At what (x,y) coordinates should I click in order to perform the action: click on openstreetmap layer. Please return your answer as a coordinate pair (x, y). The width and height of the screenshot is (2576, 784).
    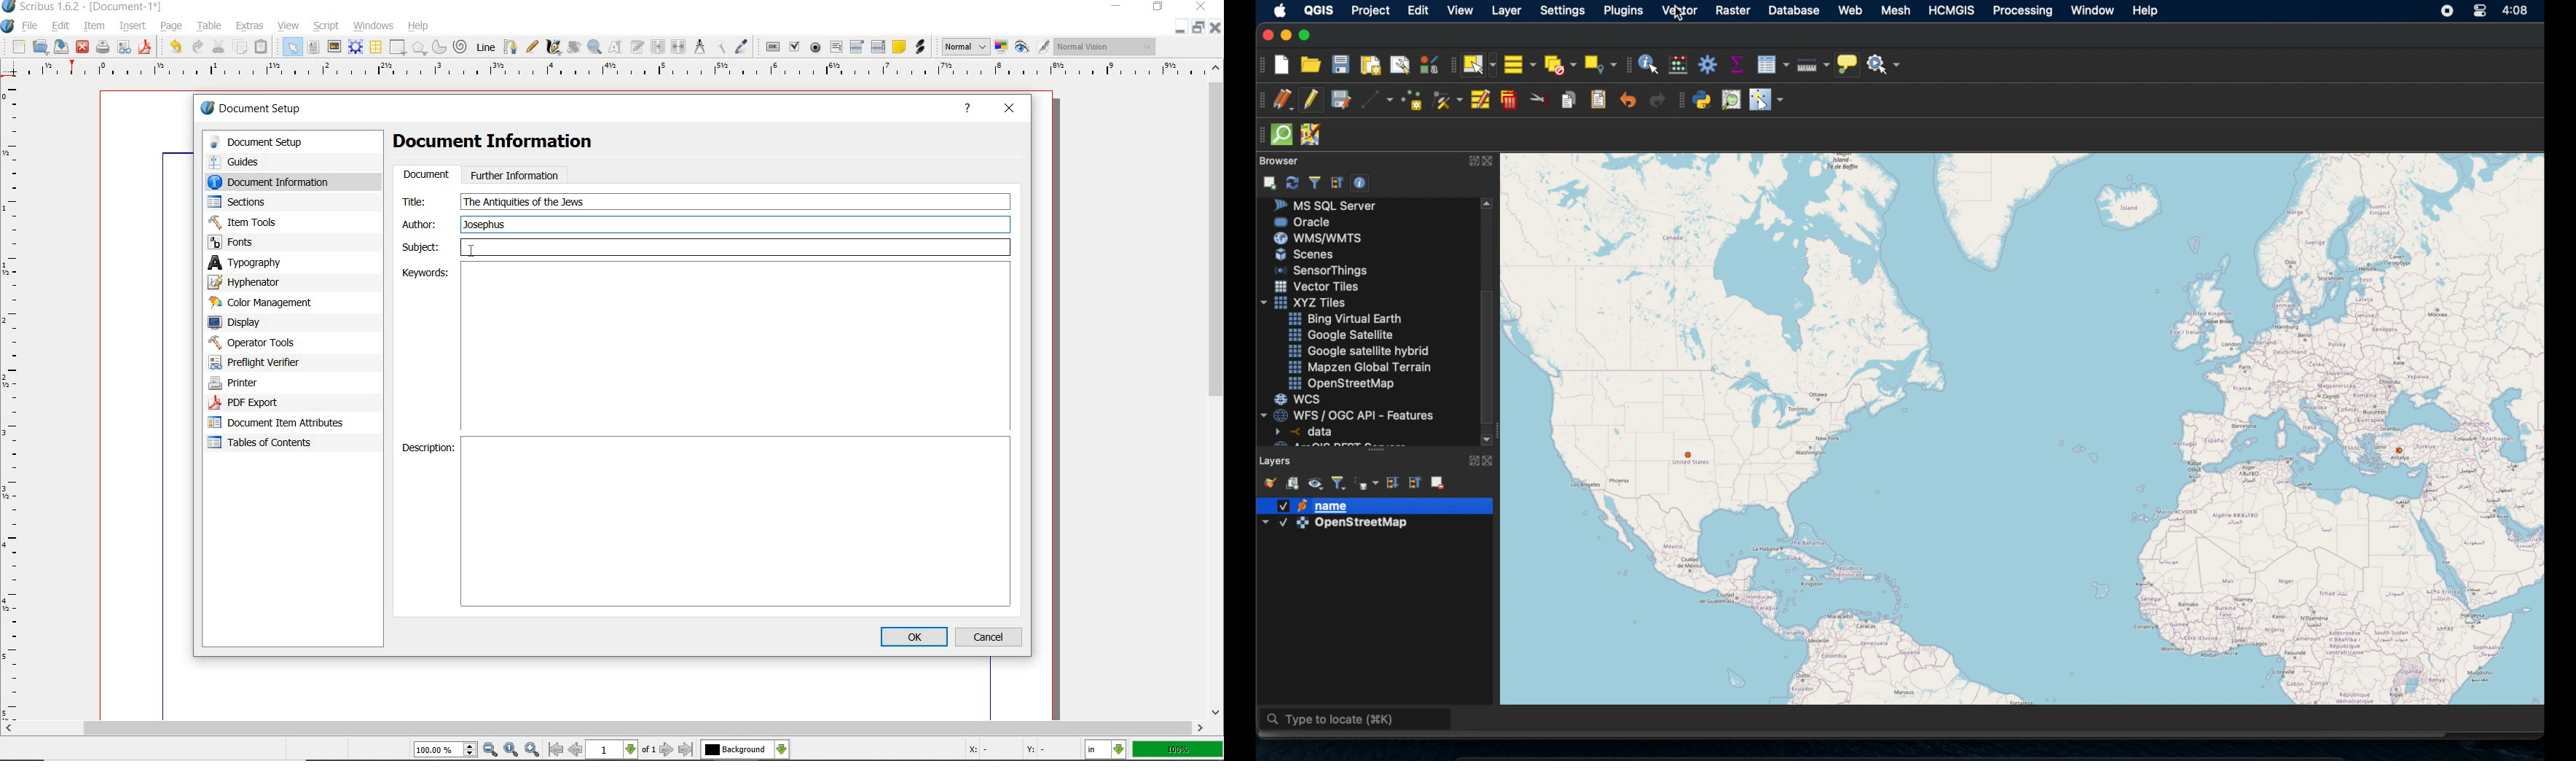
    Looking at the image, I should click on (1336, 526).